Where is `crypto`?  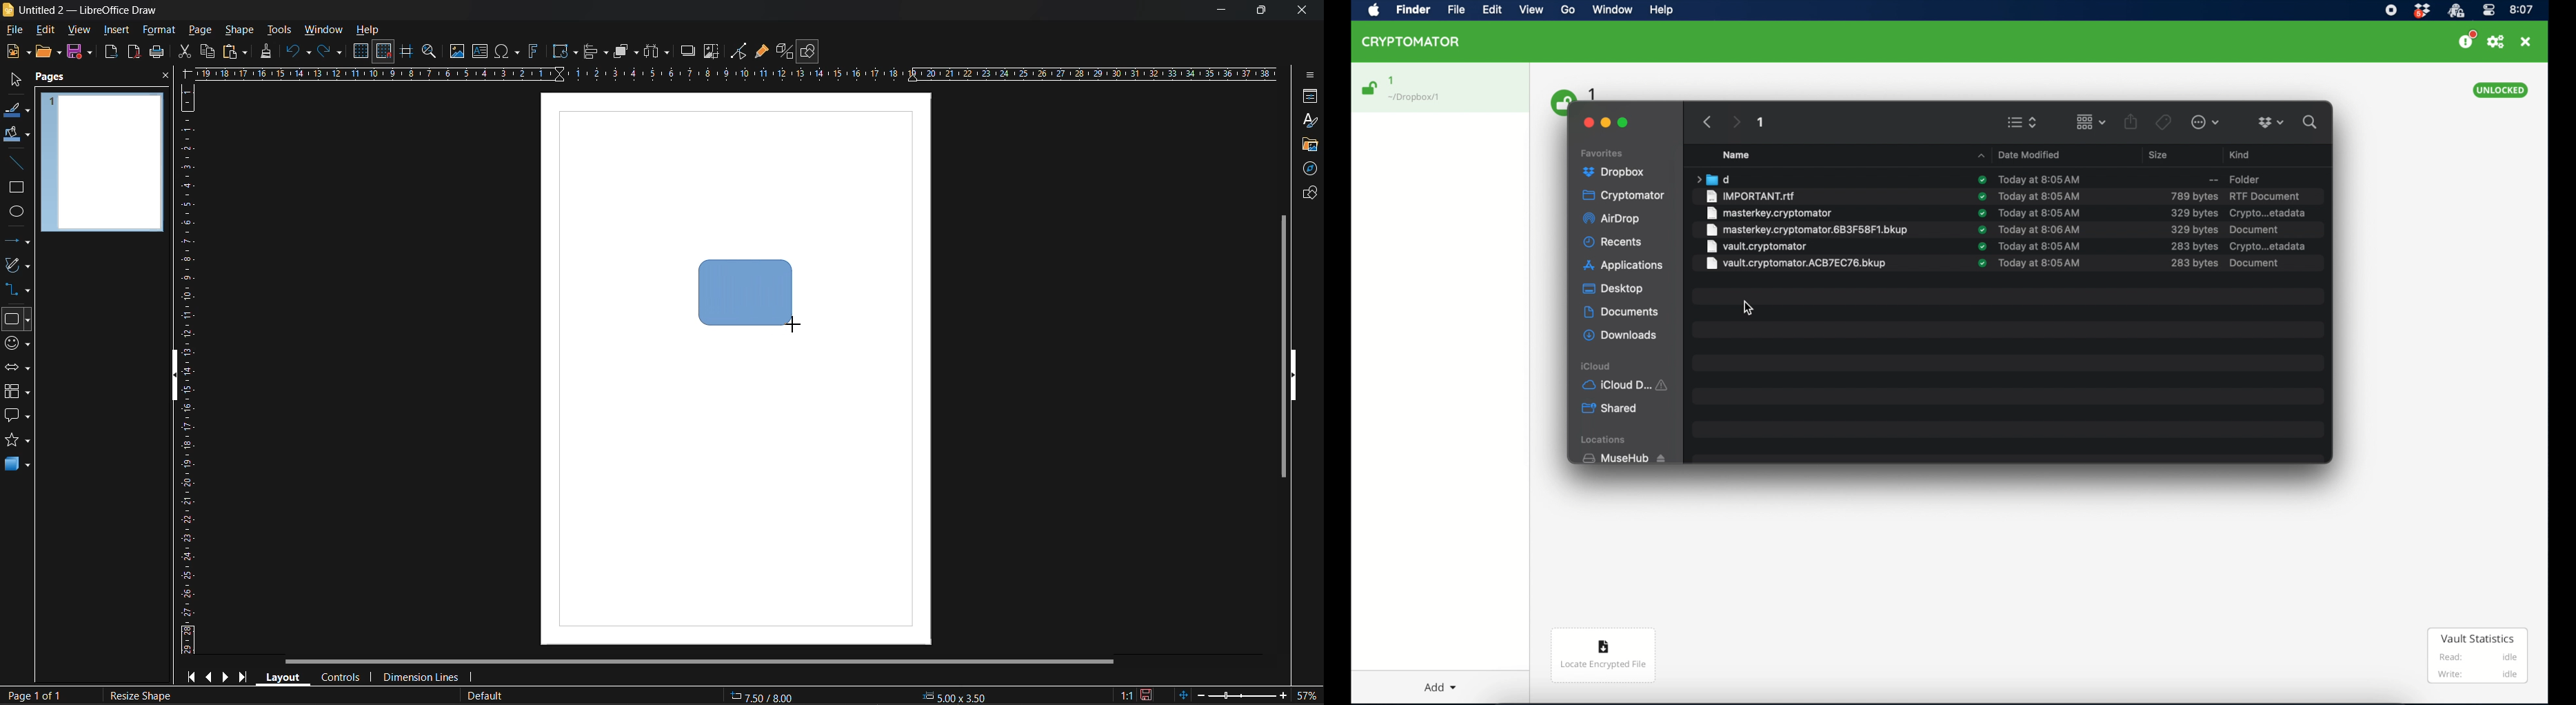 crypto is located at coordinates (2269, 246).